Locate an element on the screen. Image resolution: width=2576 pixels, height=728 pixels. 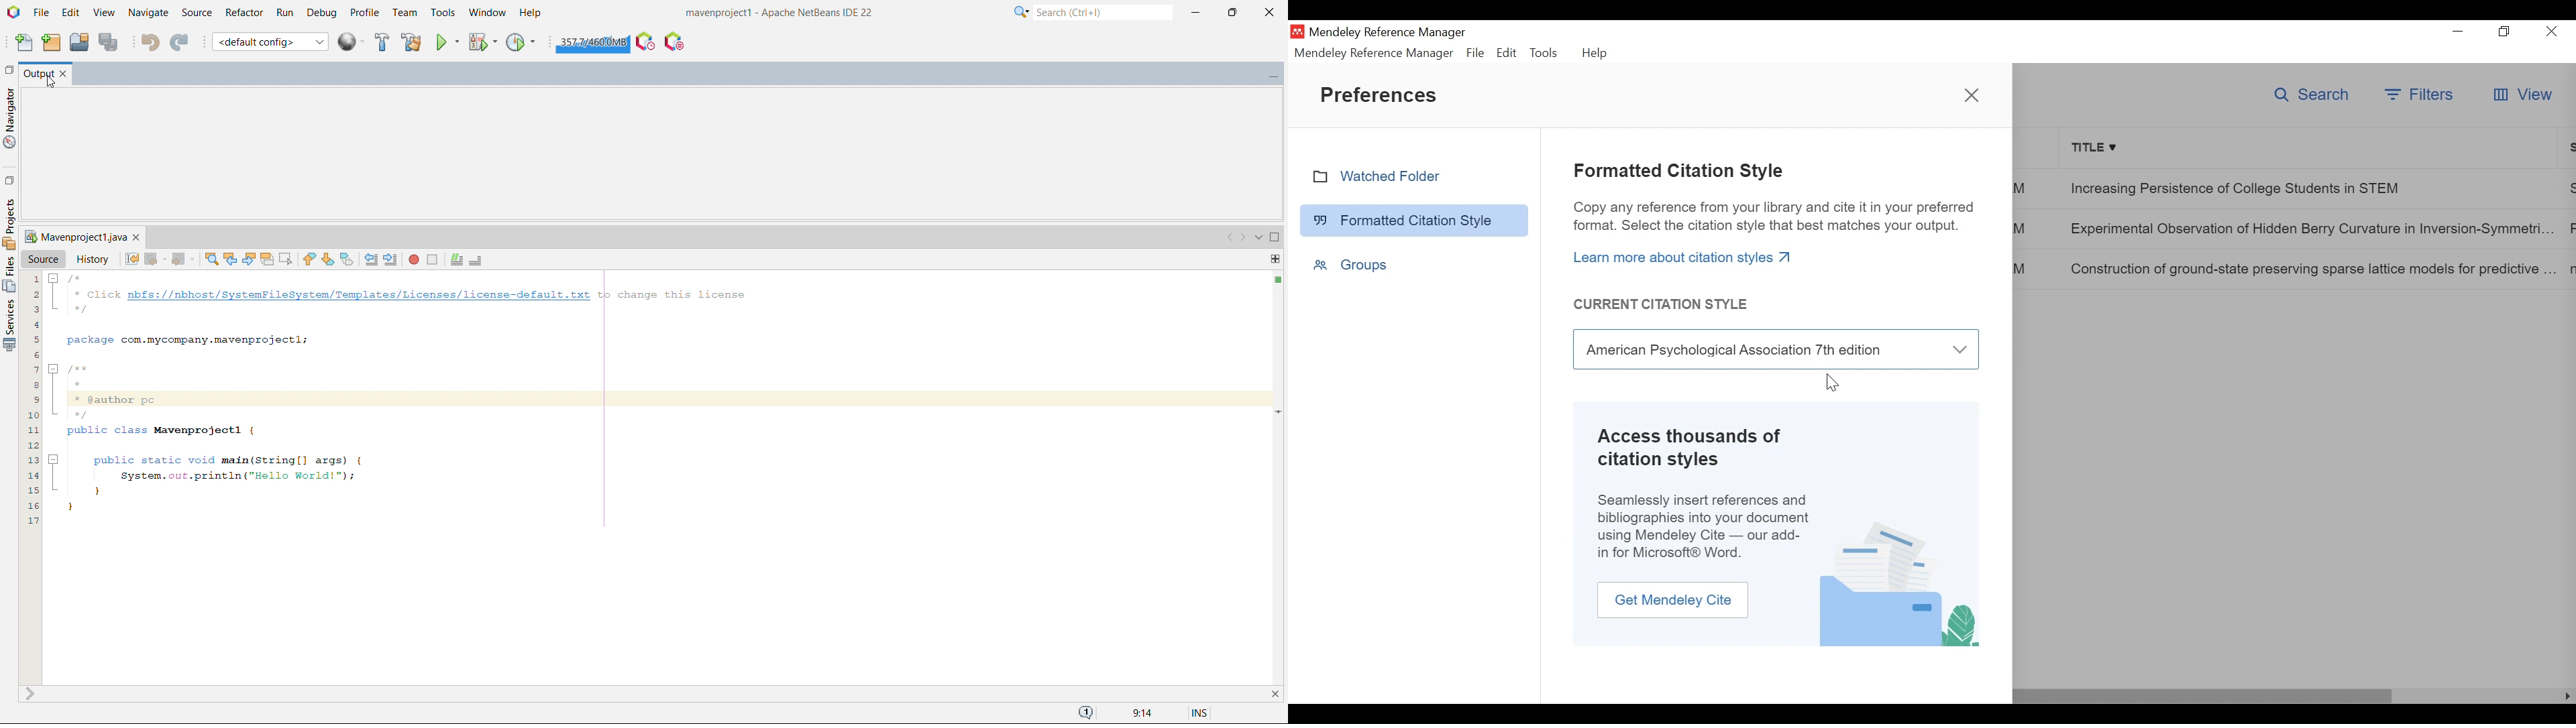
Watched Folder is located at coordinates (1414, 176).